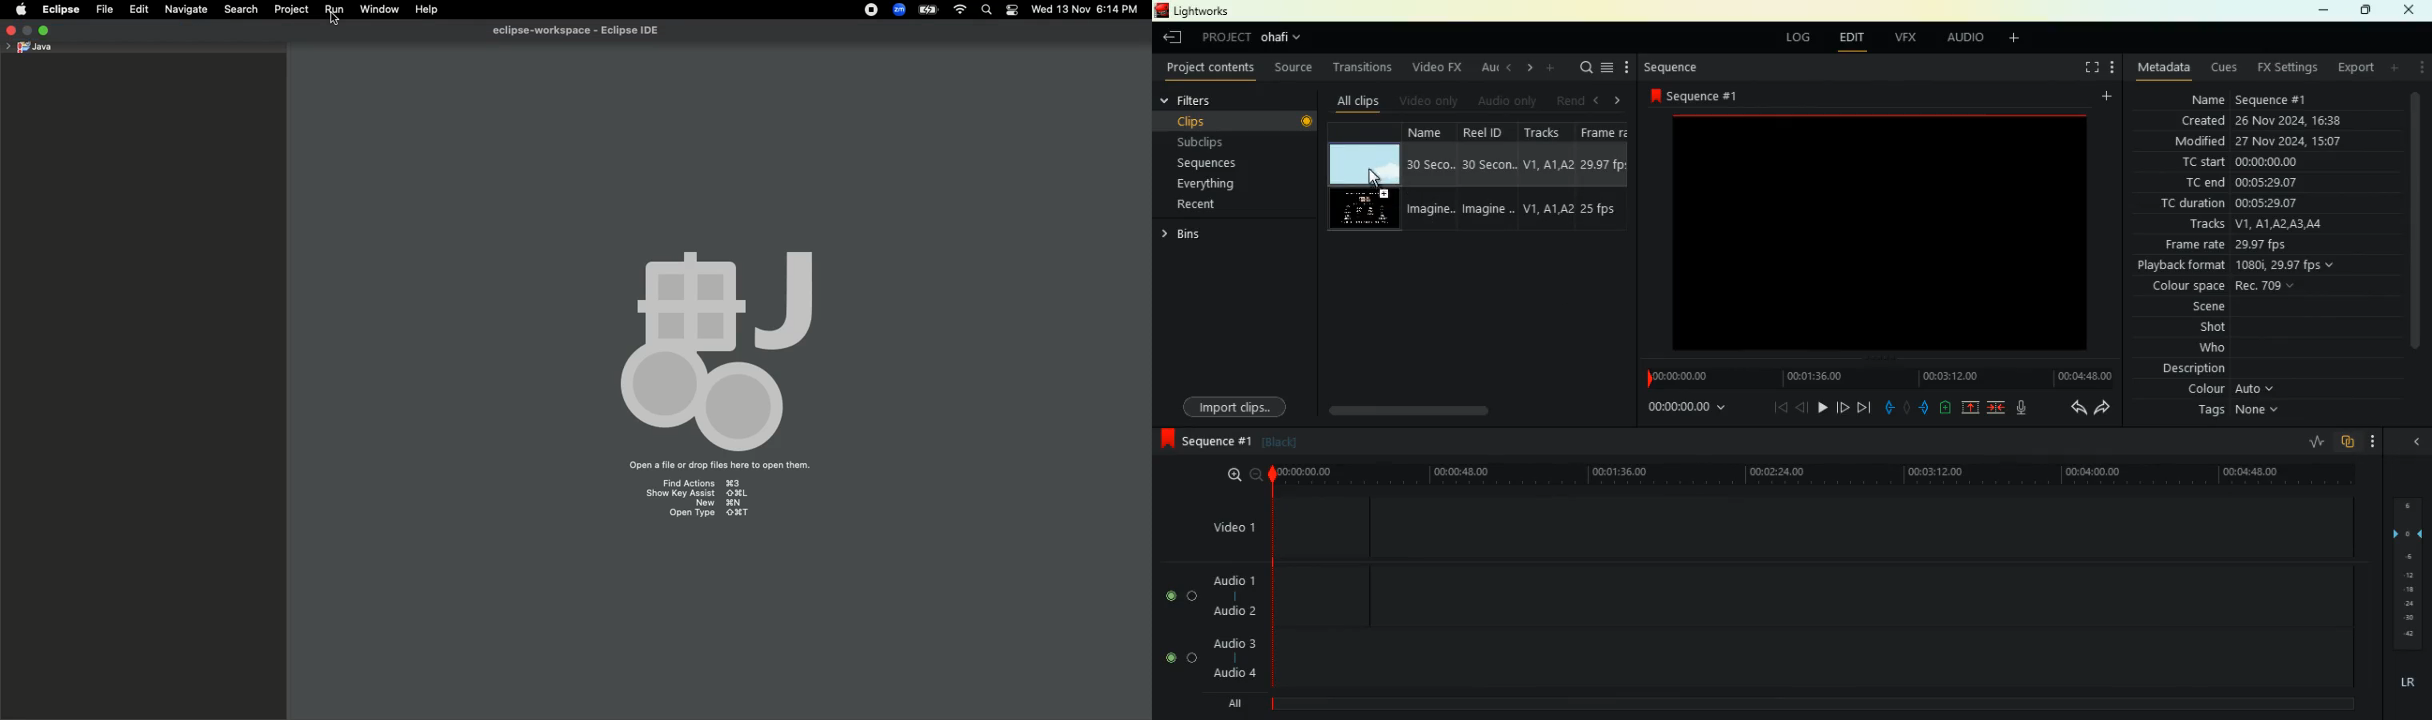  What do you see at coordinates (1882, 238) in the screenshot?
I see `screen` at bounding box center [1882, 238].